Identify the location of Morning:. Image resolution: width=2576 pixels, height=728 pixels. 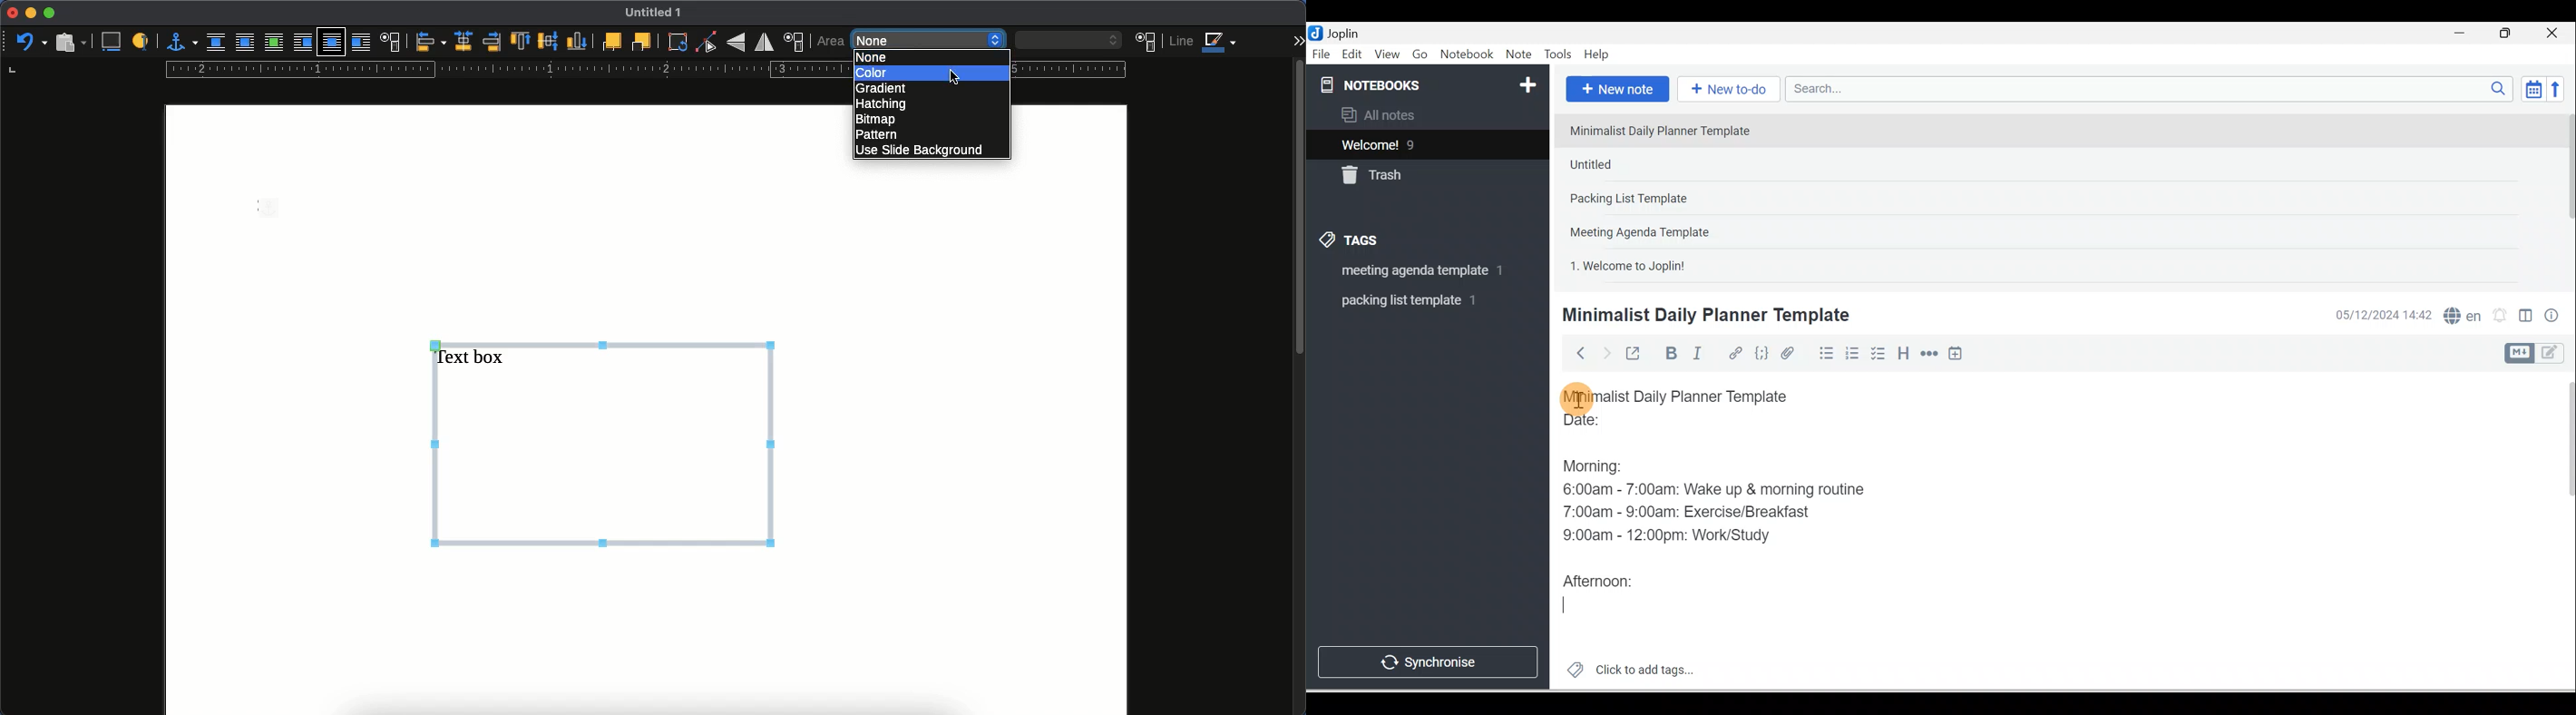
(1603, 463).